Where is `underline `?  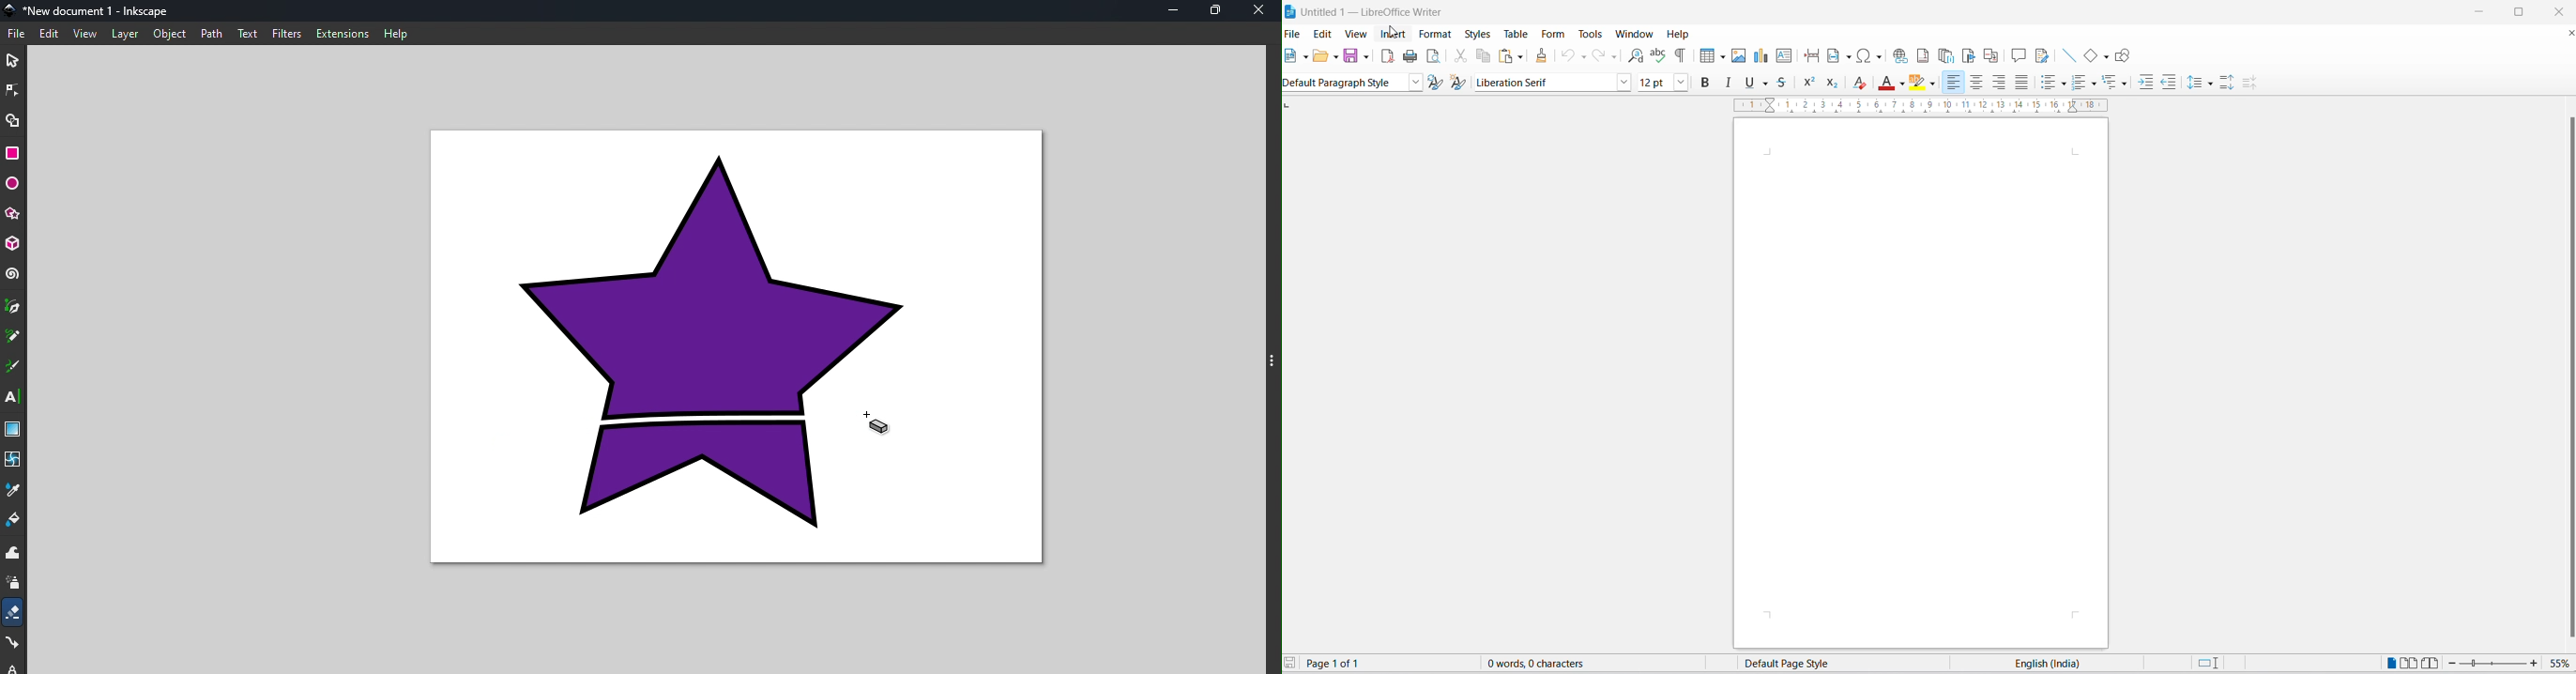
underline  is located at coordinates (1748, 84).